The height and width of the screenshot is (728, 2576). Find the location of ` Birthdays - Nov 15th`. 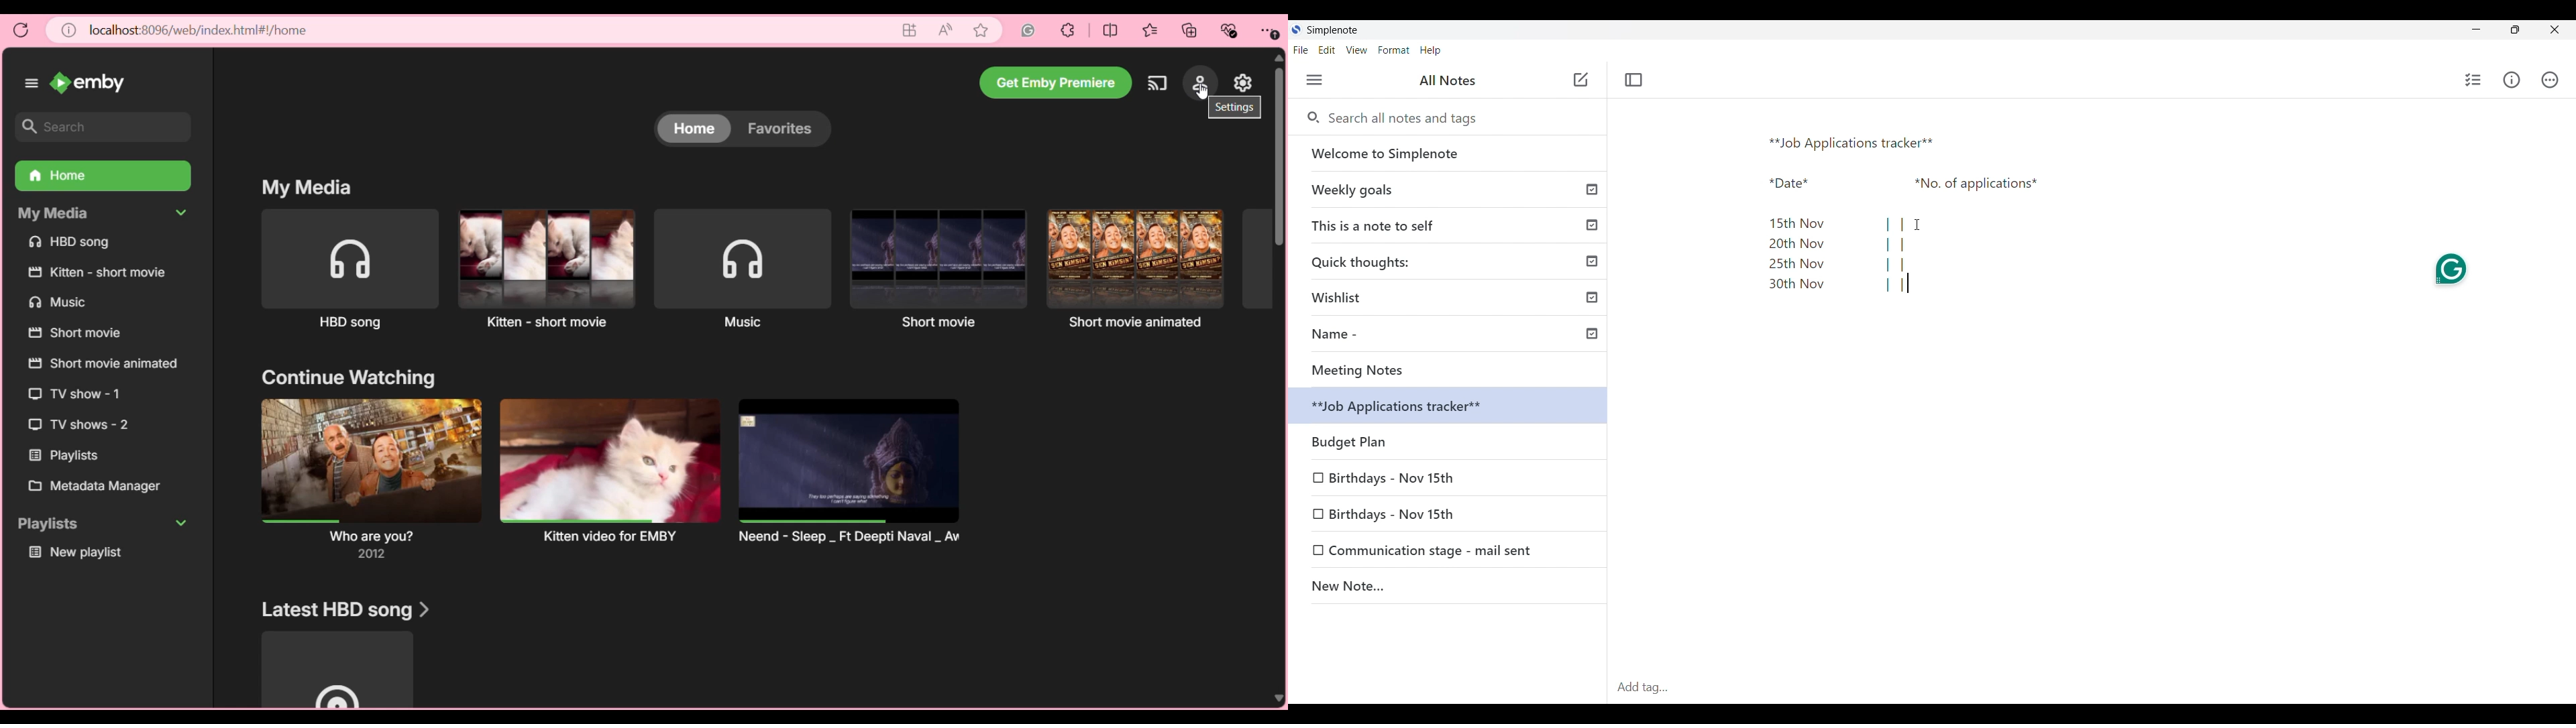

 Birthdays - Nov 15th is located at coordinates (1449, 438).